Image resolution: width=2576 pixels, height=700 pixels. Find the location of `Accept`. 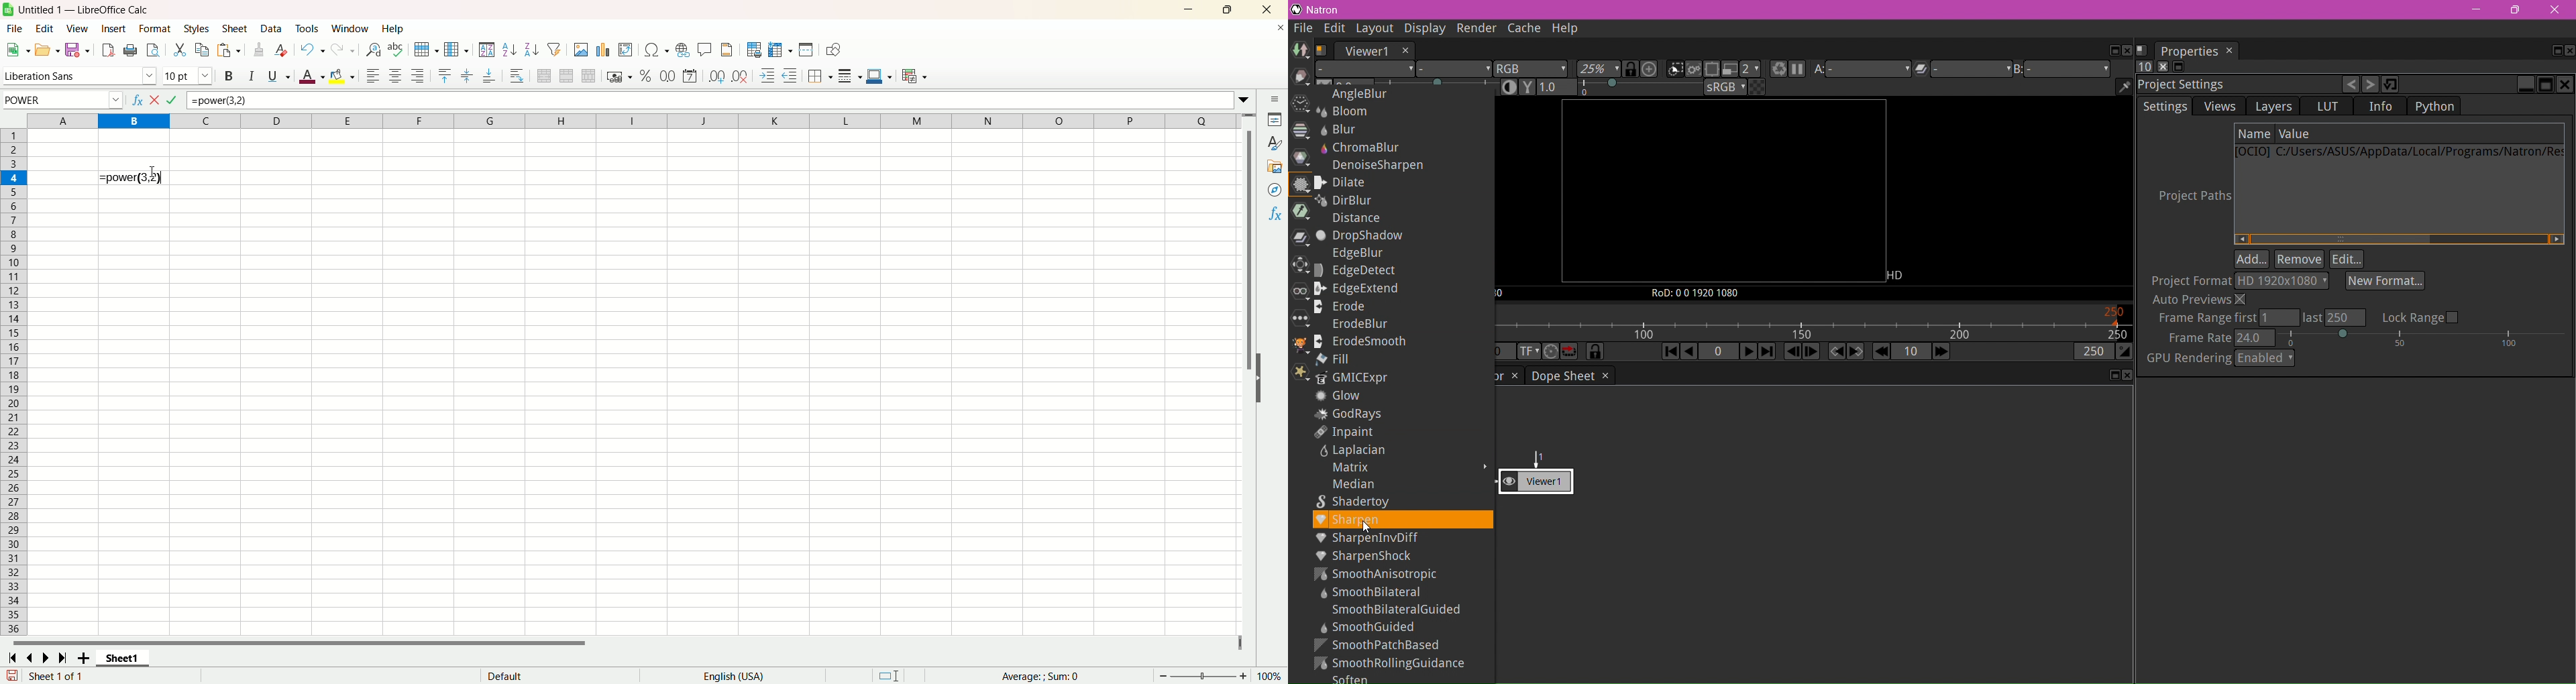

Accept is located at coordinates (173, 100).